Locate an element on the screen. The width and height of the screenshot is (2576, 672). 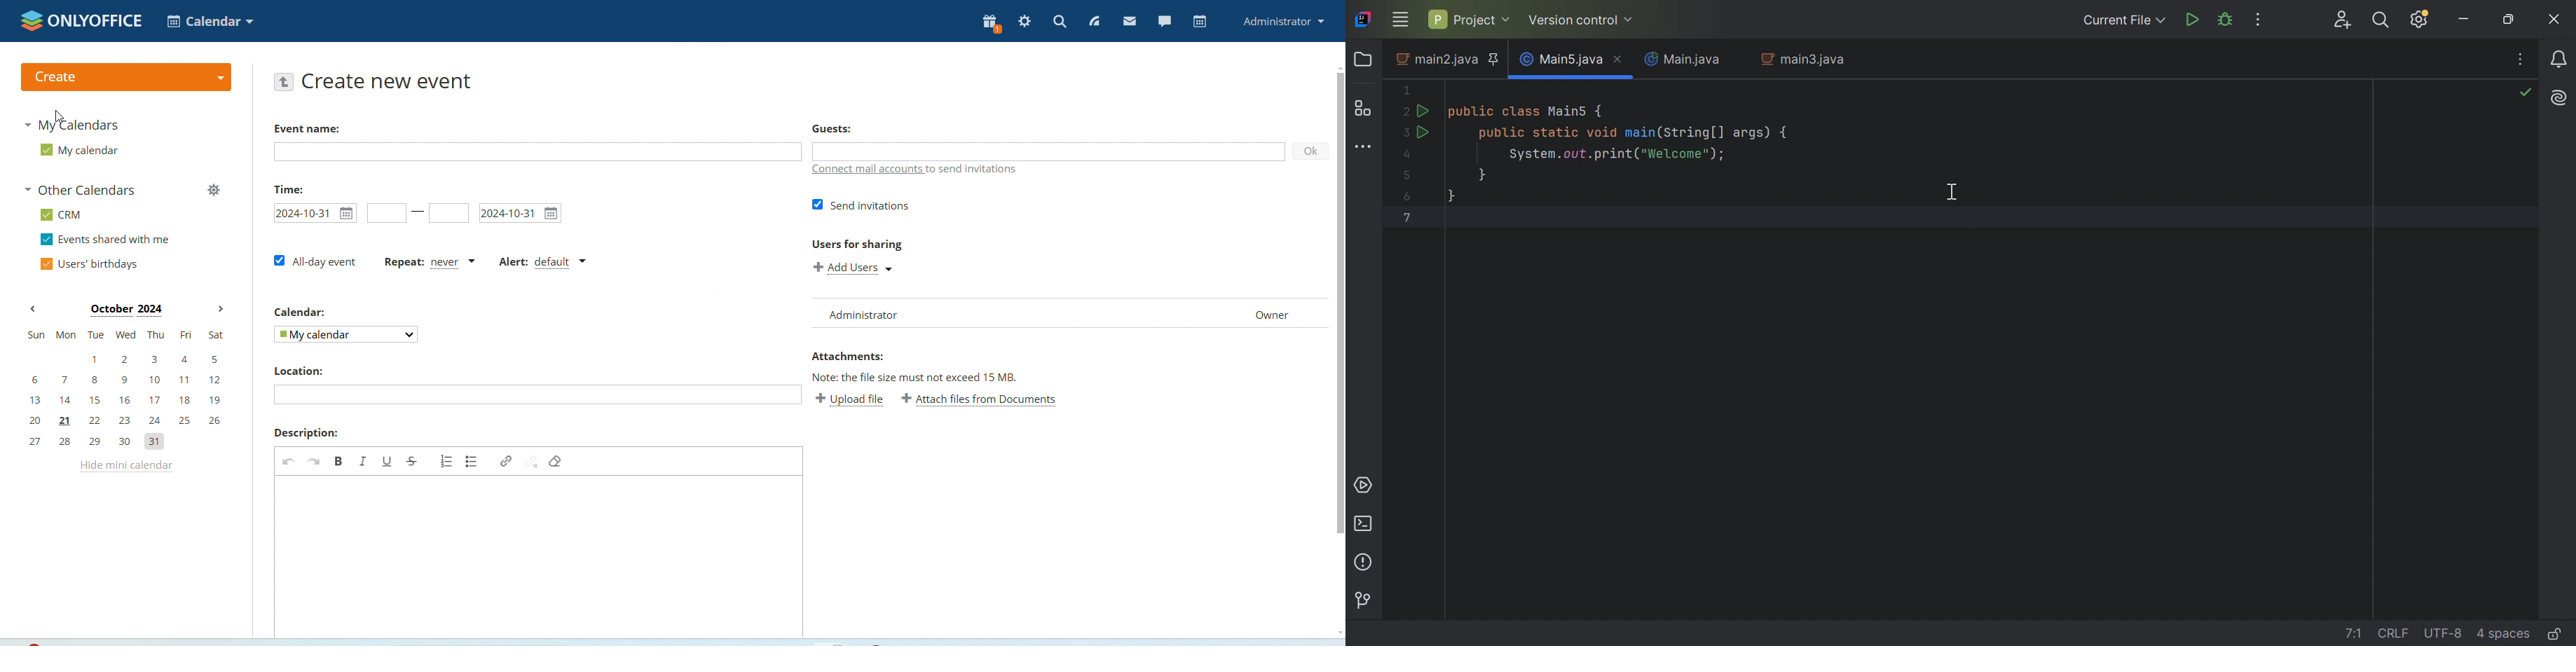
Description is located at coordinates (305, 434).